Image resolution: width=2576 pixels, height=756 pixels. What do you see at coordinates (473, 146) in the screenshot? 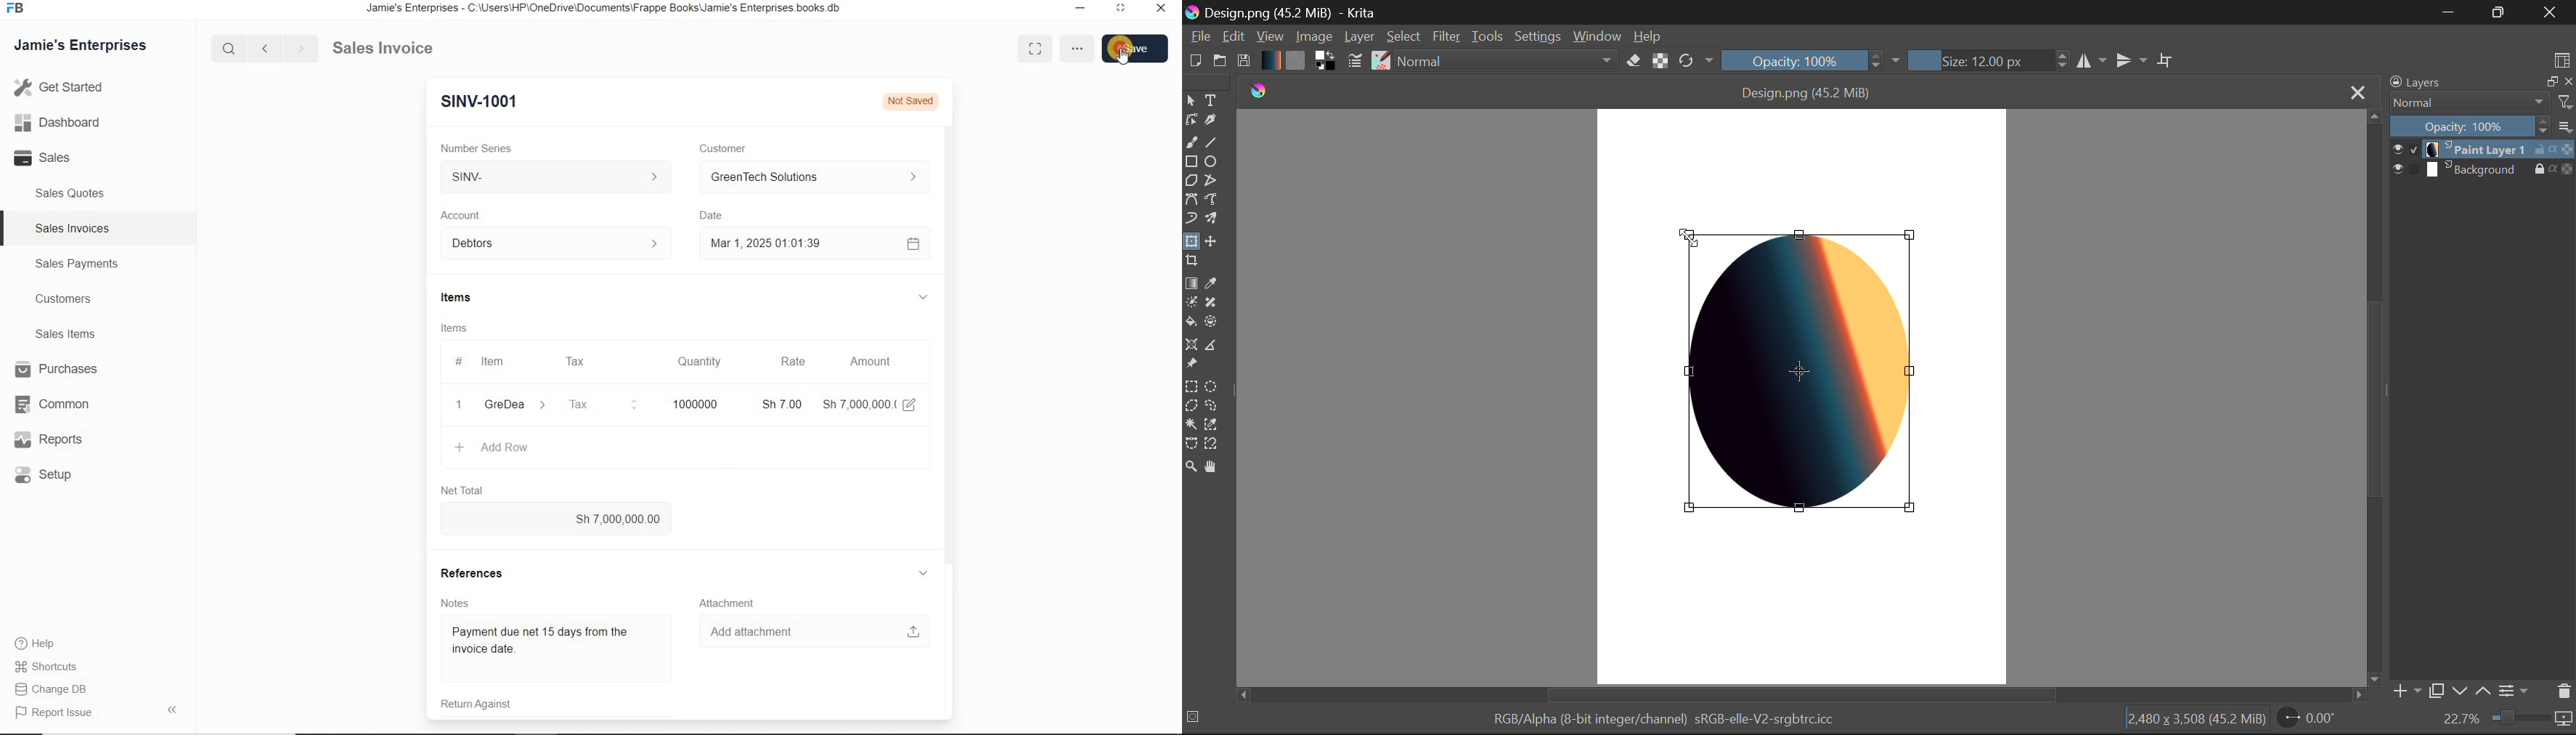
I see `Number Series` at bounding box center [473, 146].